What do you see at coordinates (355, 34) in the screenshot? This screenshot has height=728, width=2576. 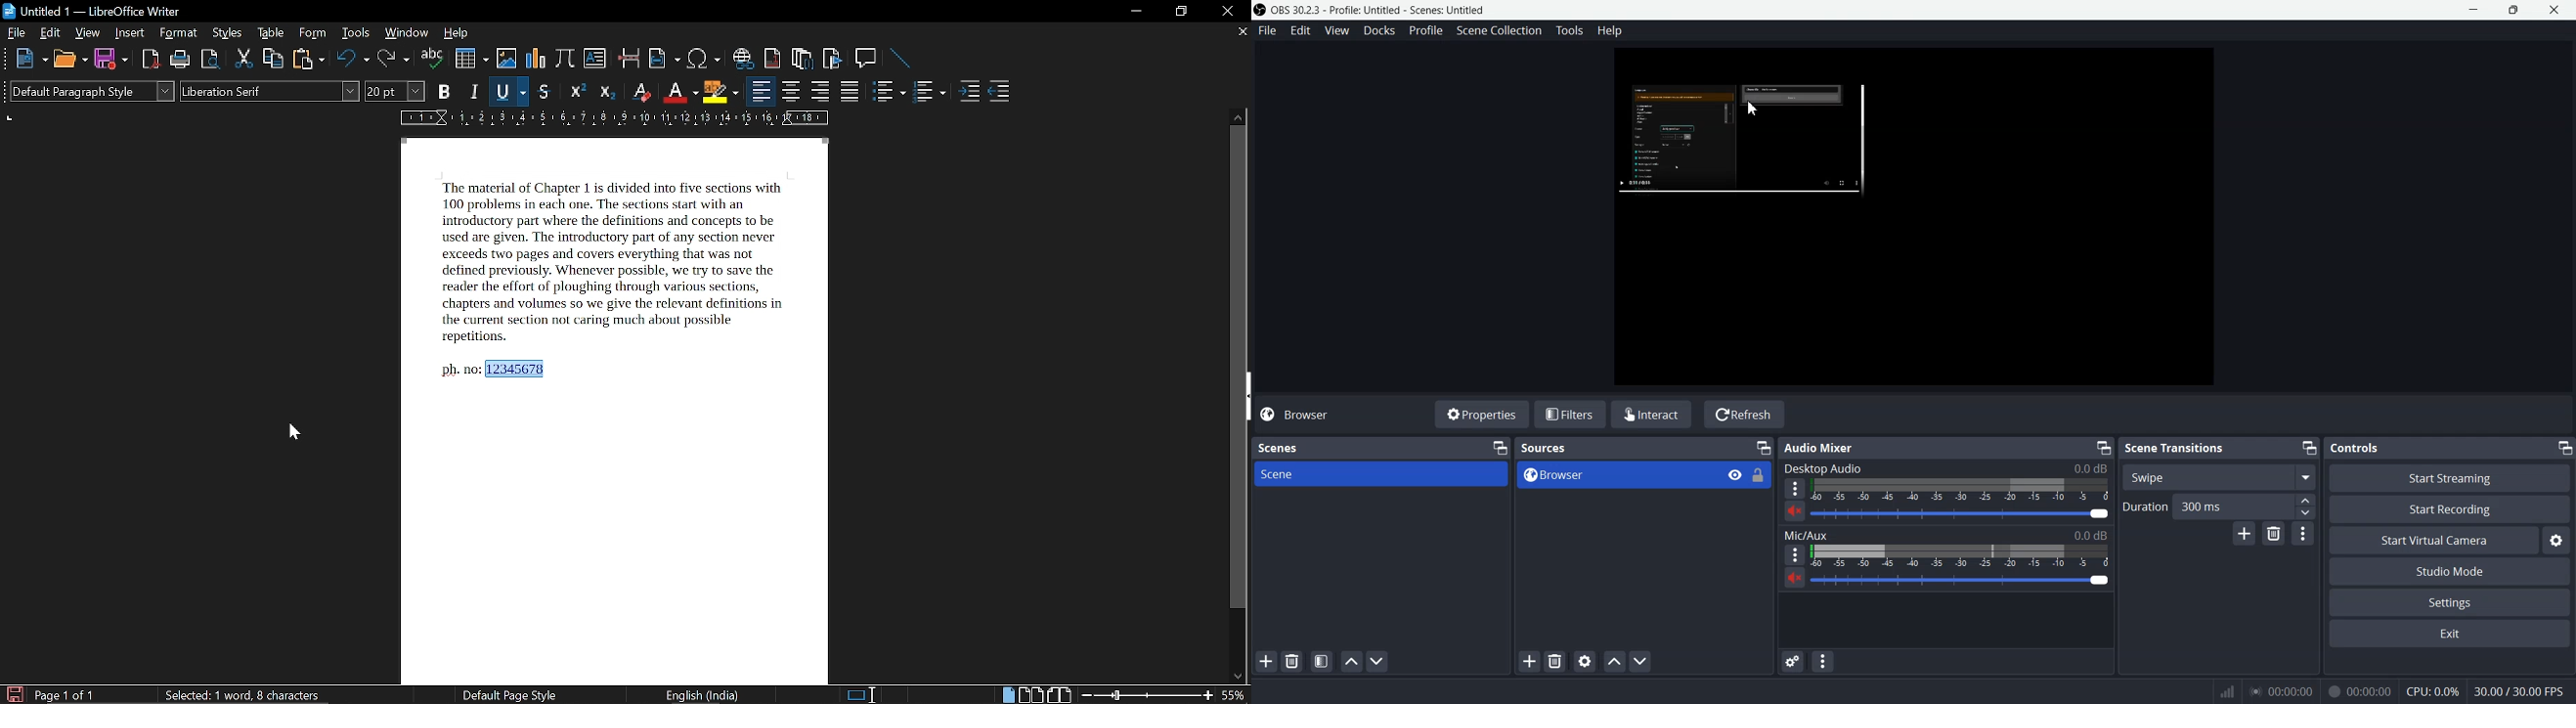 I see `tools` at bounding box center [355, 34].